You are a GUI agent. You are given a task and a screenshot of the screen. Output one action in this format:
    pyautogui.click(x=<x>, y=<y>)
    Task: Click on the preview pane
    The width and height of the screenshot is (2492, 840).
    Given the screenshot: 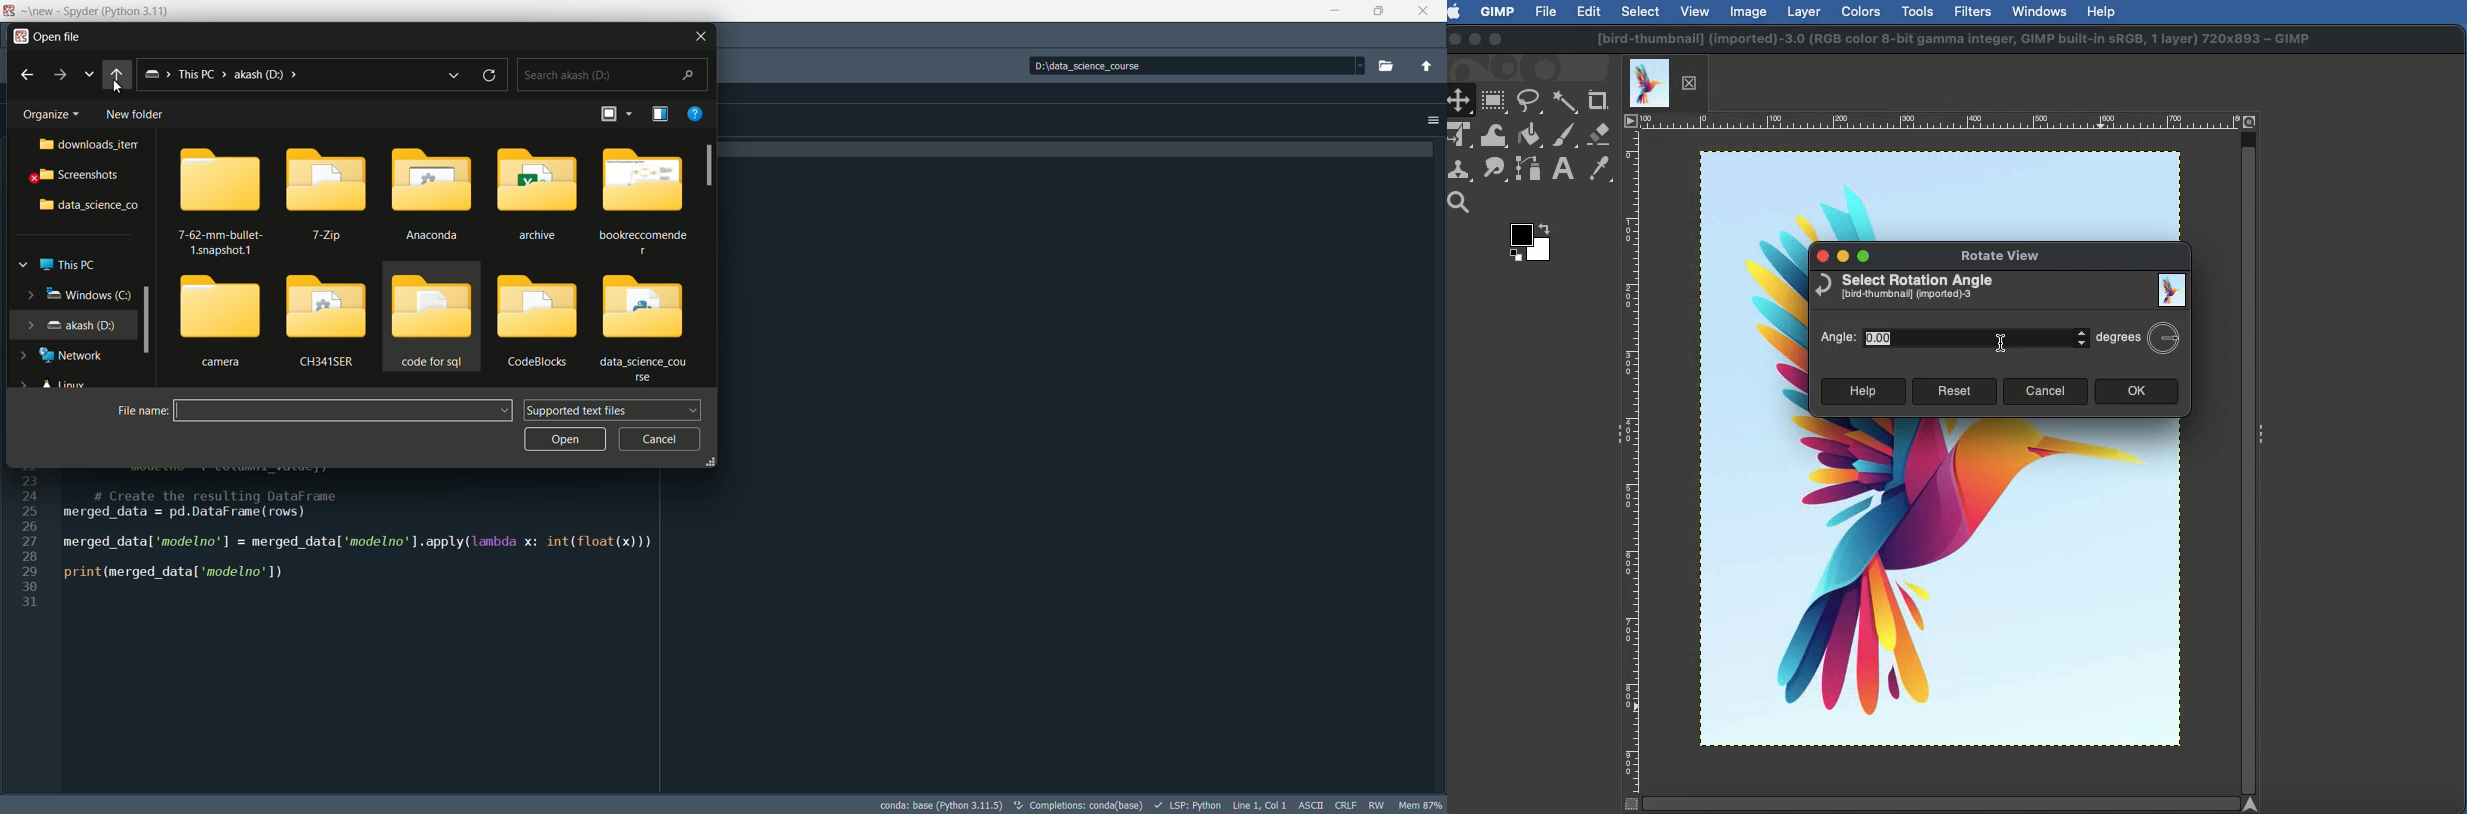 What is the action you would take?
    pyautogui.click(x=661, y=113)
    